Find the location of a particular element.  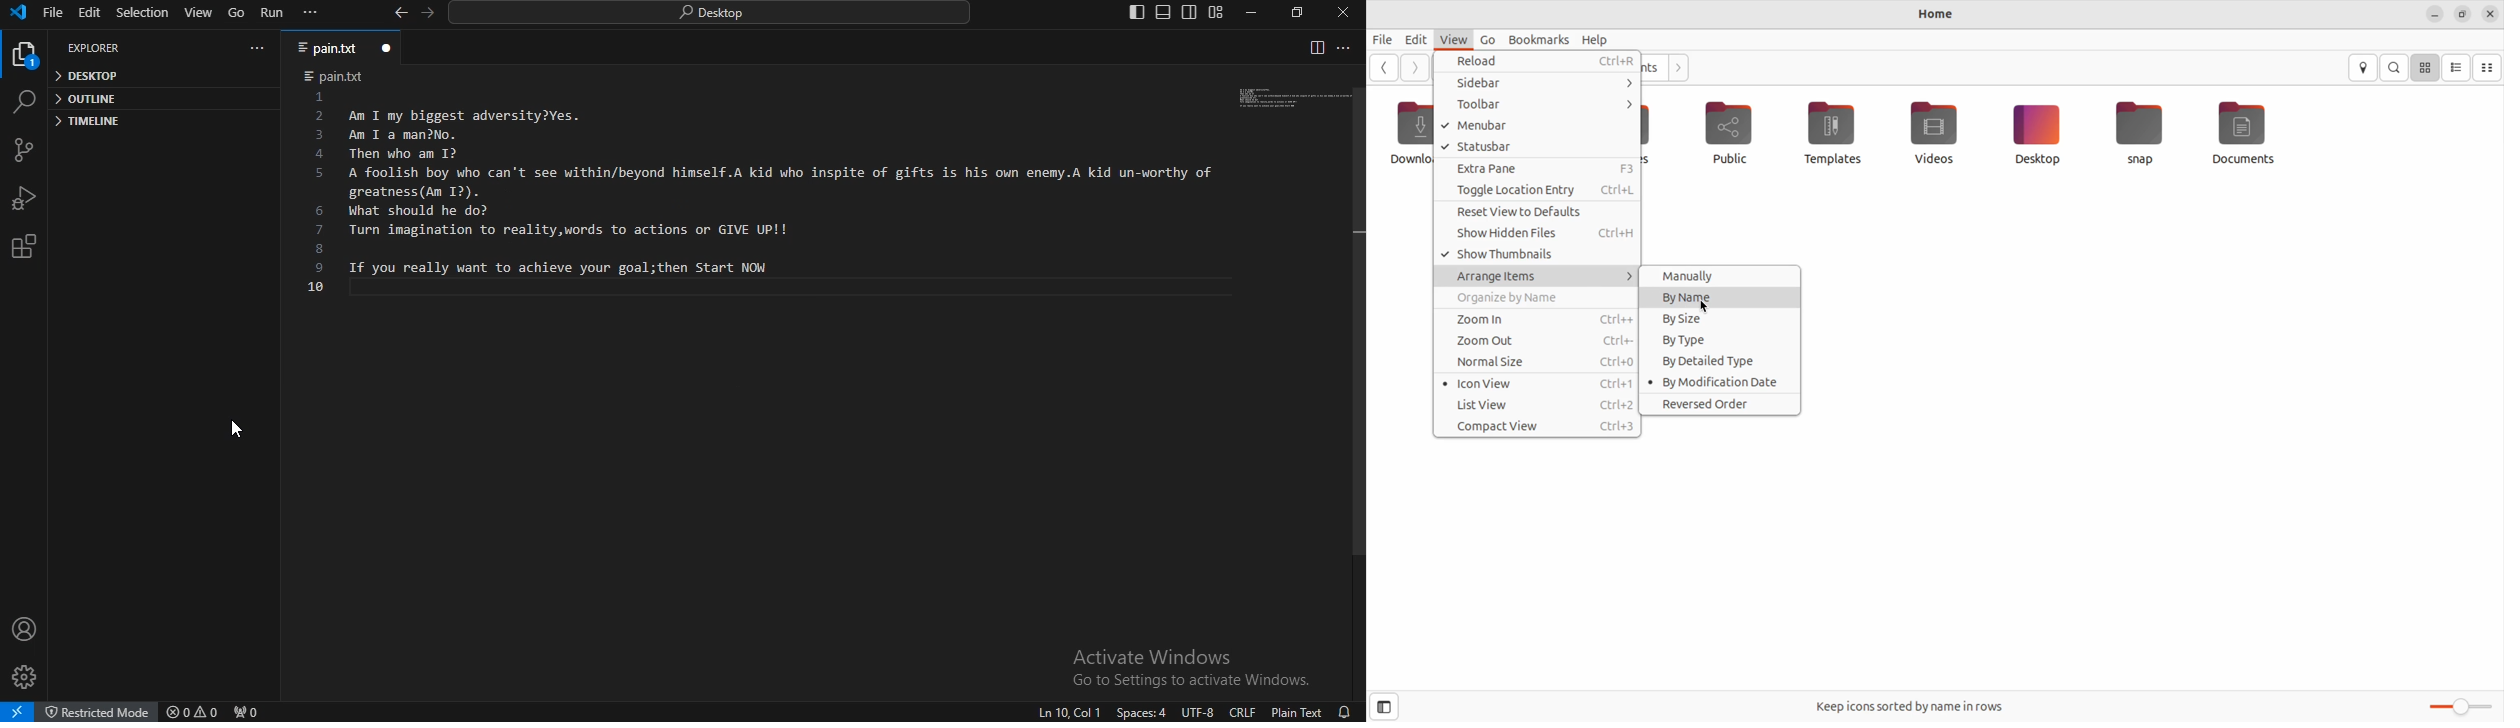

Home is located at coordinates (1936, 13).